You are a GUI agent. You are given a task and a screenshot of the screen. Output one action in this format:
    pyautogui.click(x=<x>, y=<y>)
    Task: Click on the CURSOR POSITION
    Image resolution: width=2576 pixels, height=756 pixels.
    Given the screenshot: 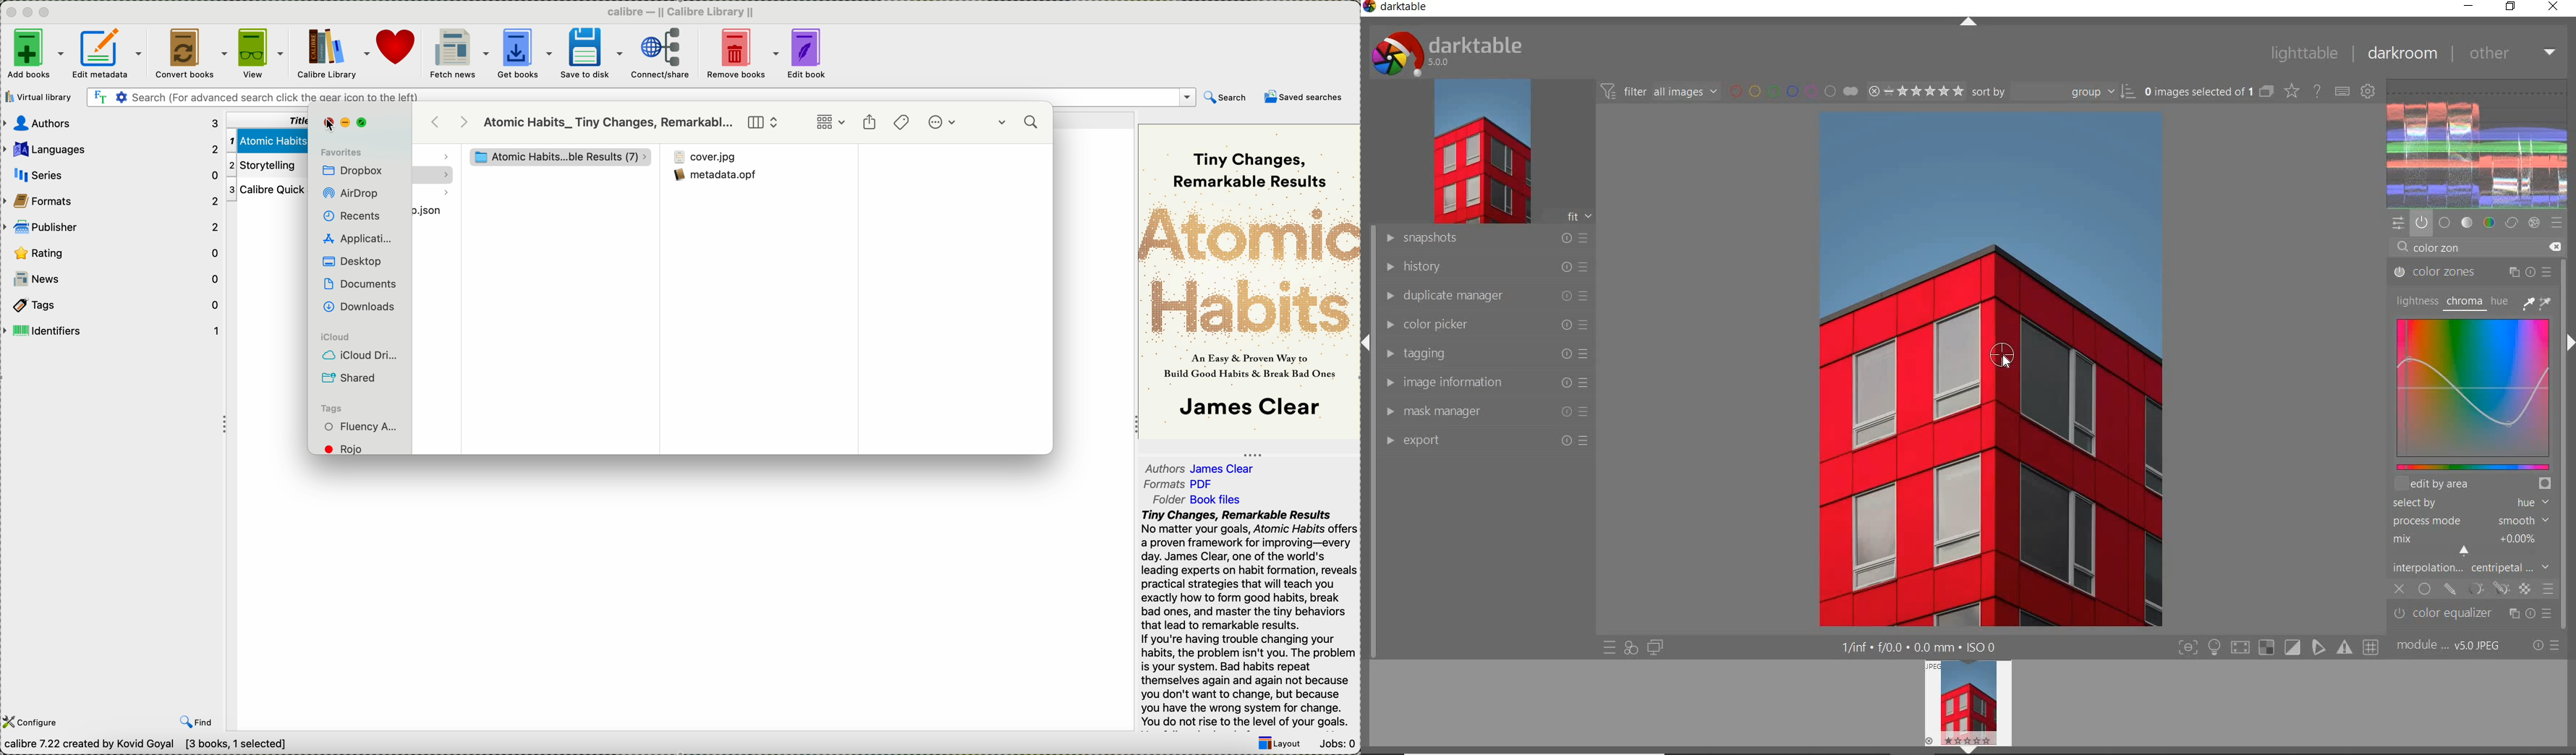 What is the action you would take?
    pyautogui.click(x=2465, y=550)
    